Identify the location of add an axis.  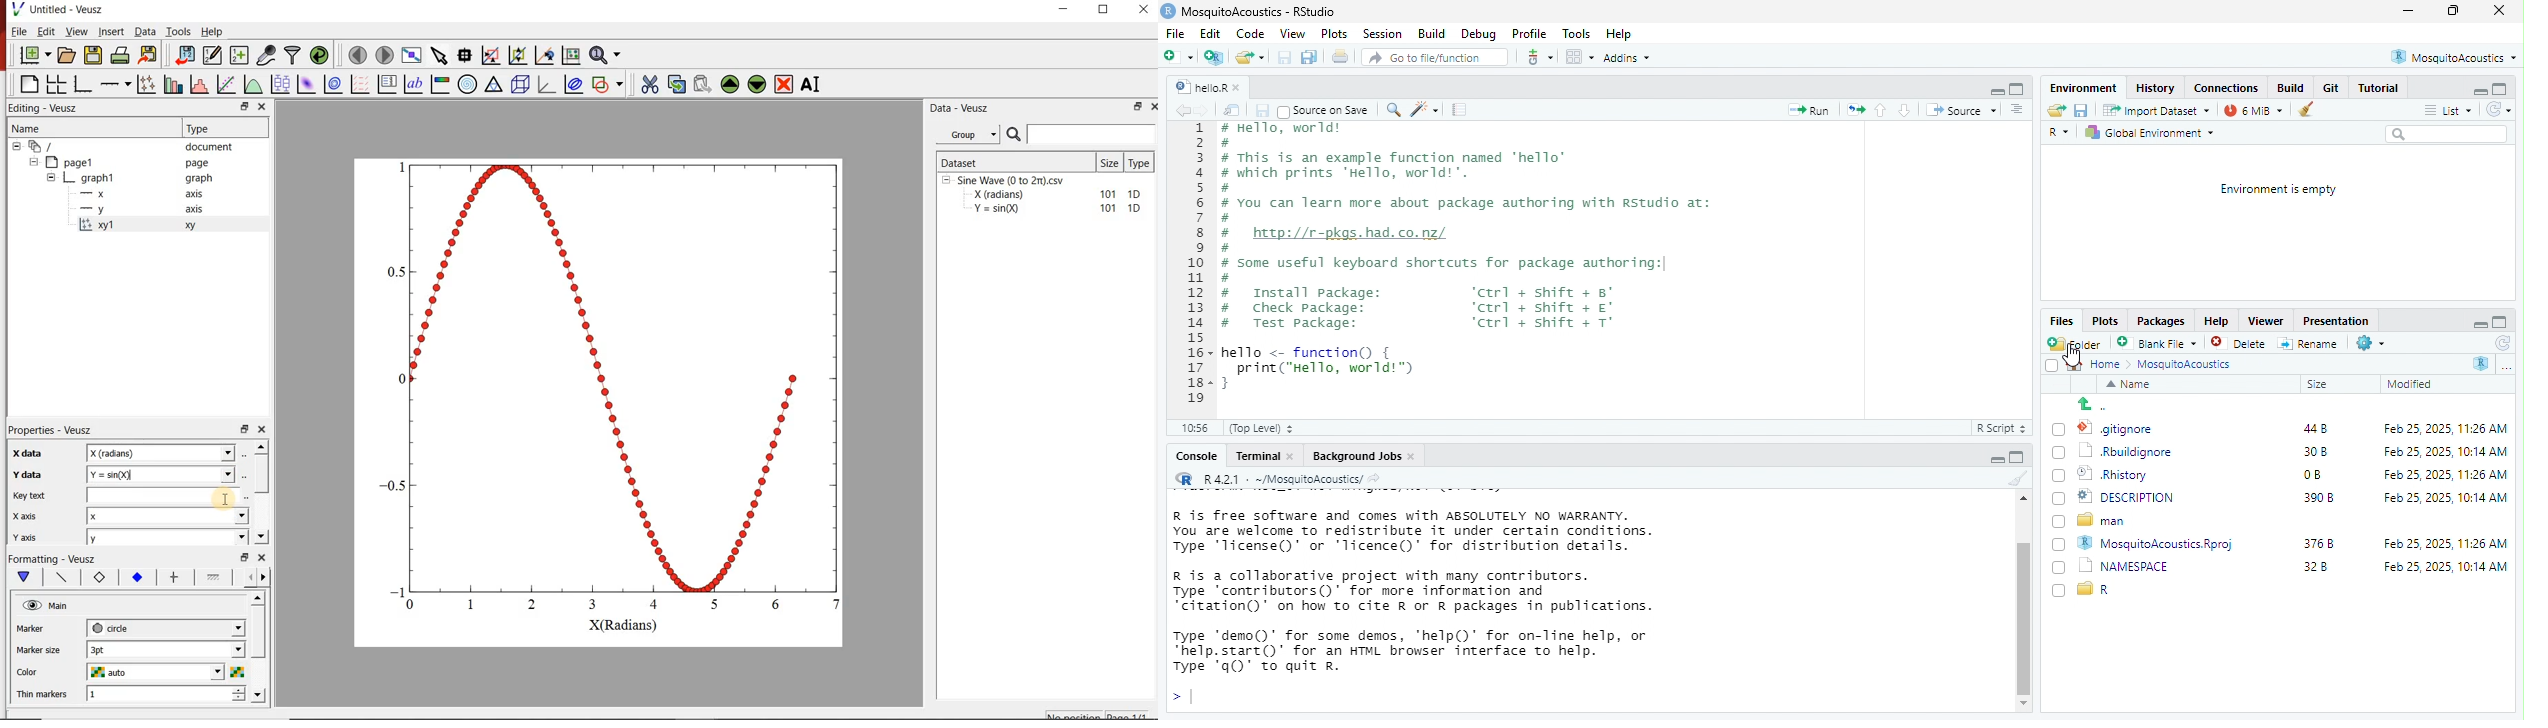
(115, 84).